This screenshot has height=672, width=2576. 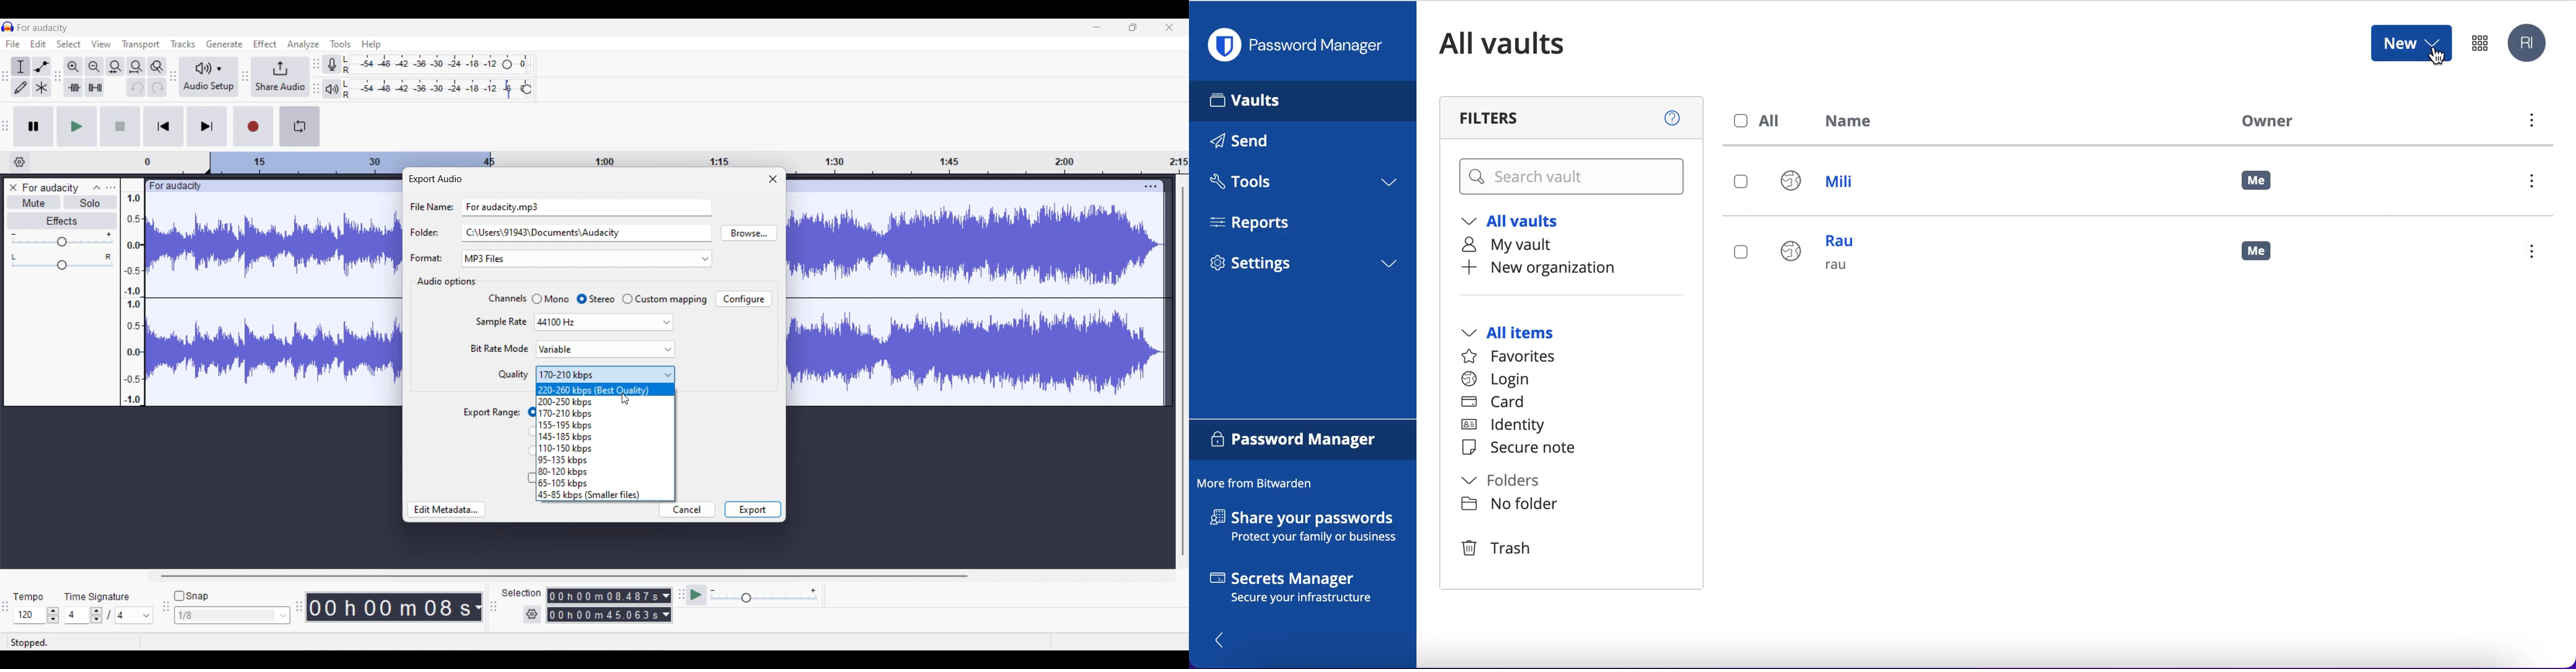 What do you see at coordinates (13, 43) in the screenshot?
I see `File menu` at bounding box center [13, 43].